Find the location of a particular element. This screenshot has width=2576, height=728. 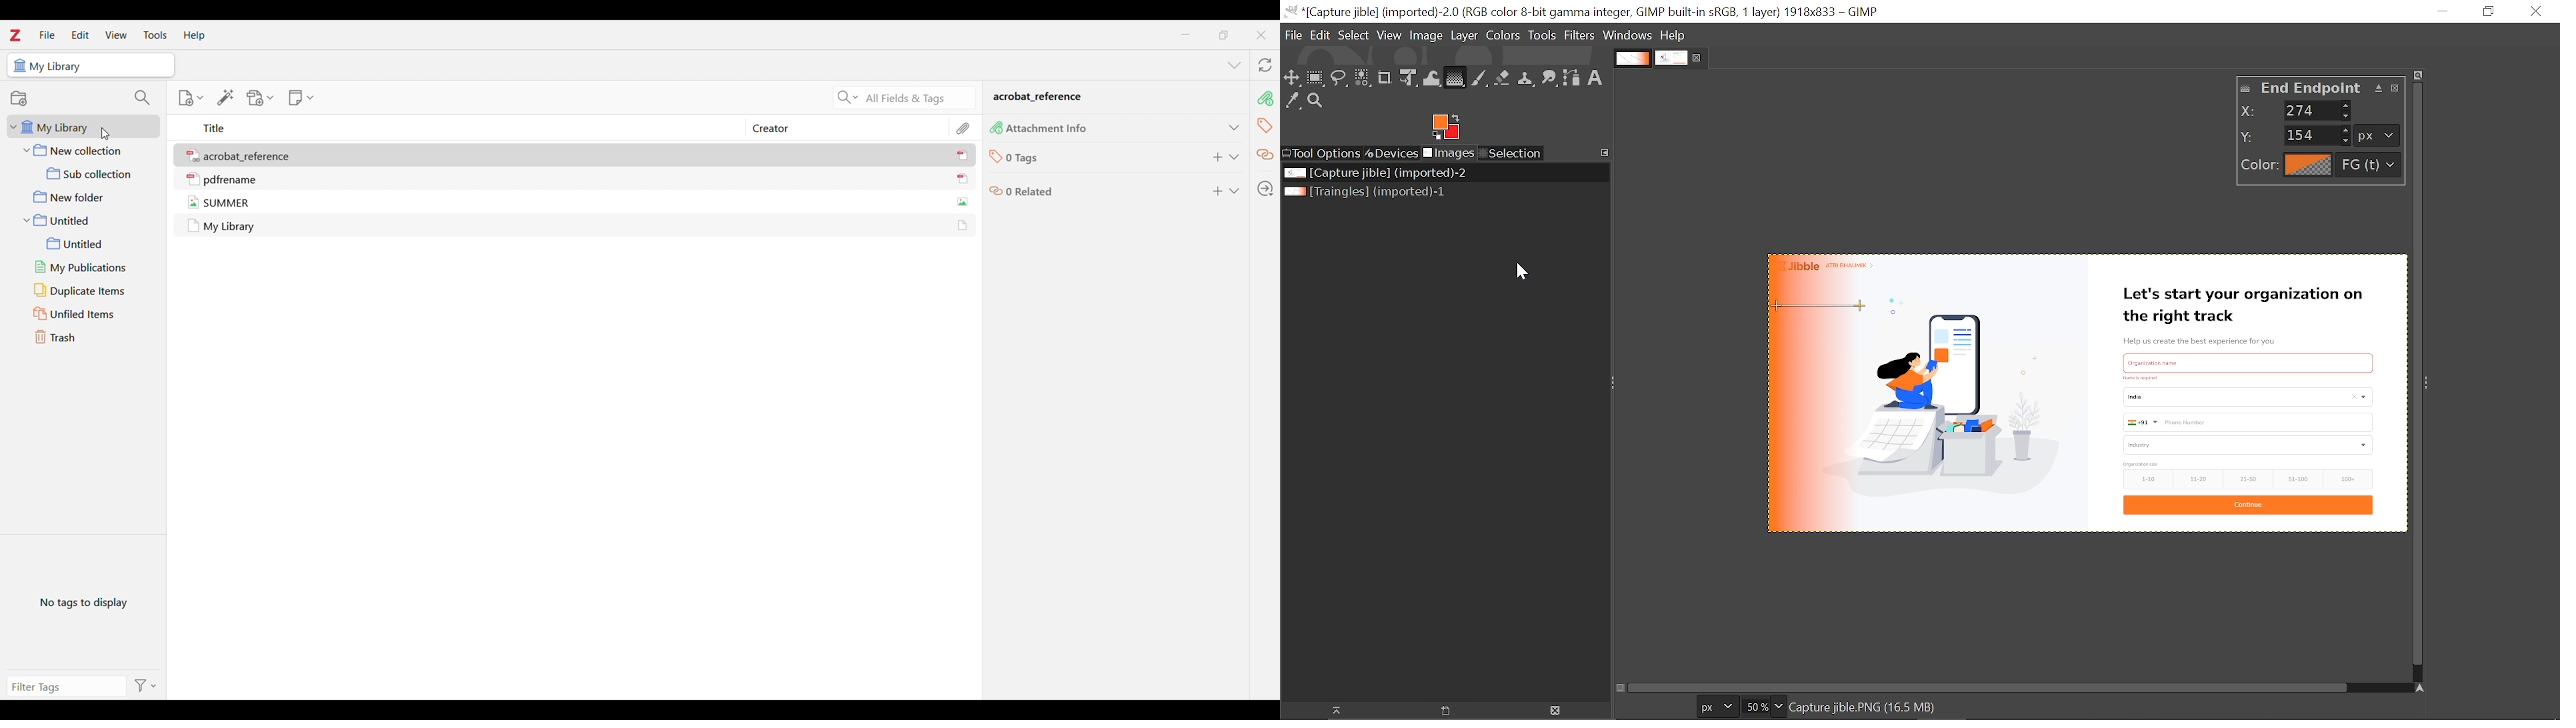

No tags to display is located at coordinates (84, 602).